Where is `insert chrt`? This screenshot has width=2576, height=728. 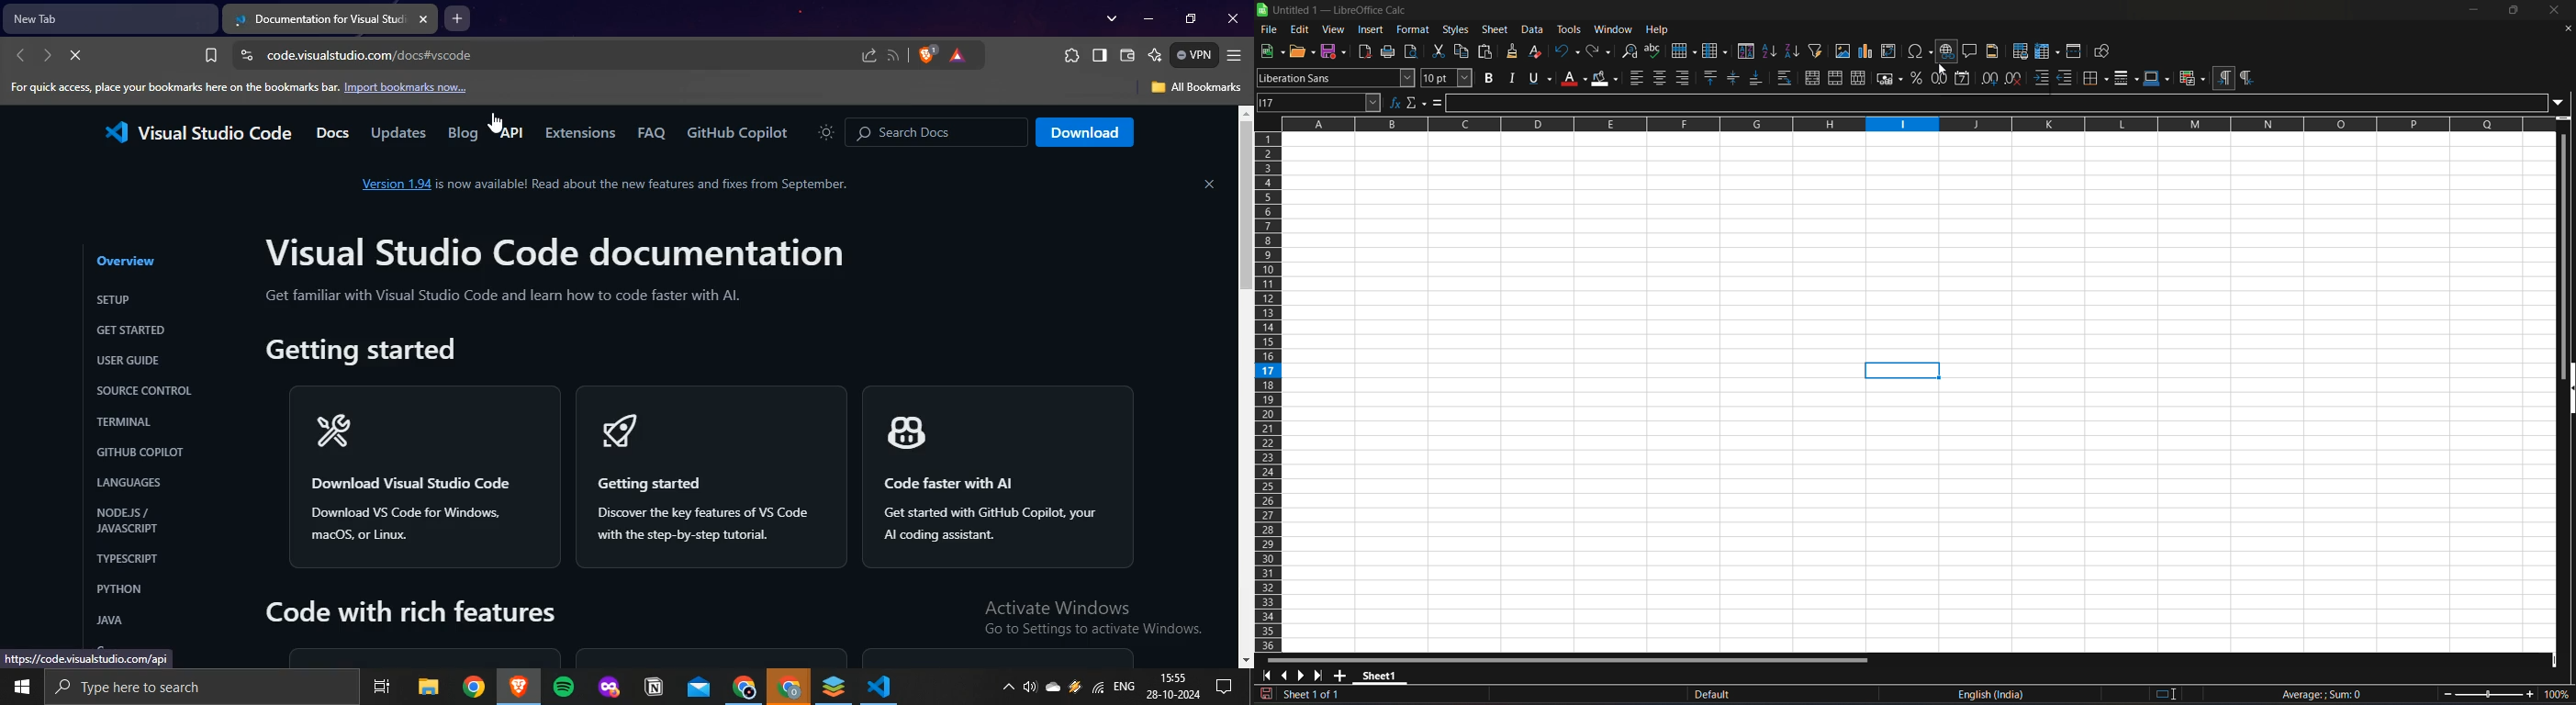 insert chrt is located at coordinates (1869, 51).